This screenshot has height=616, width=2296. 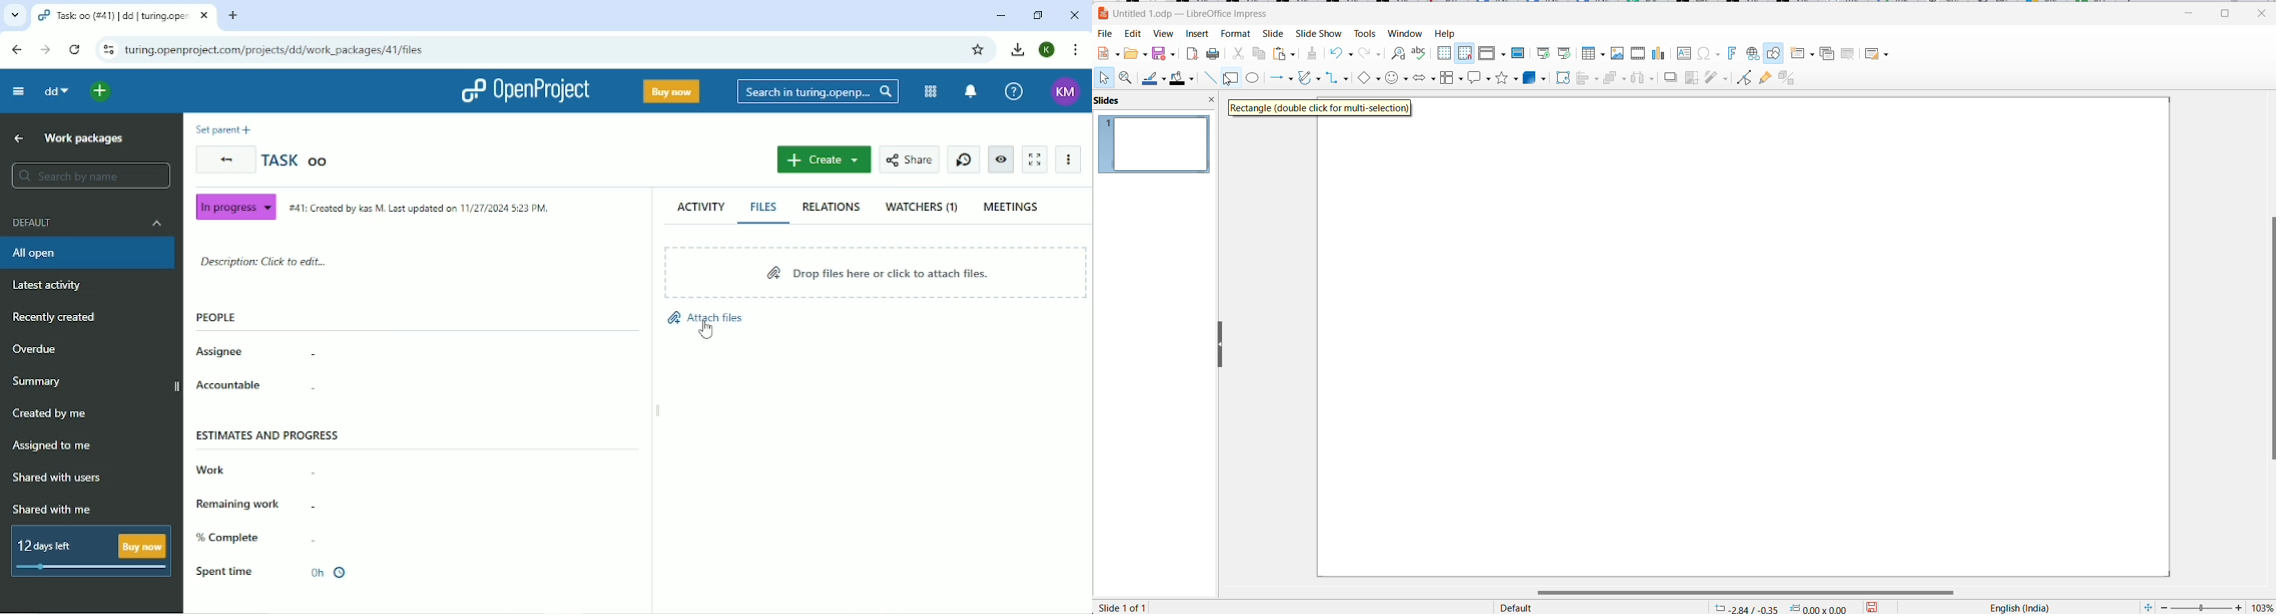 I want to click on Drop files here or click to attach files. , so click(x=875, y=272).